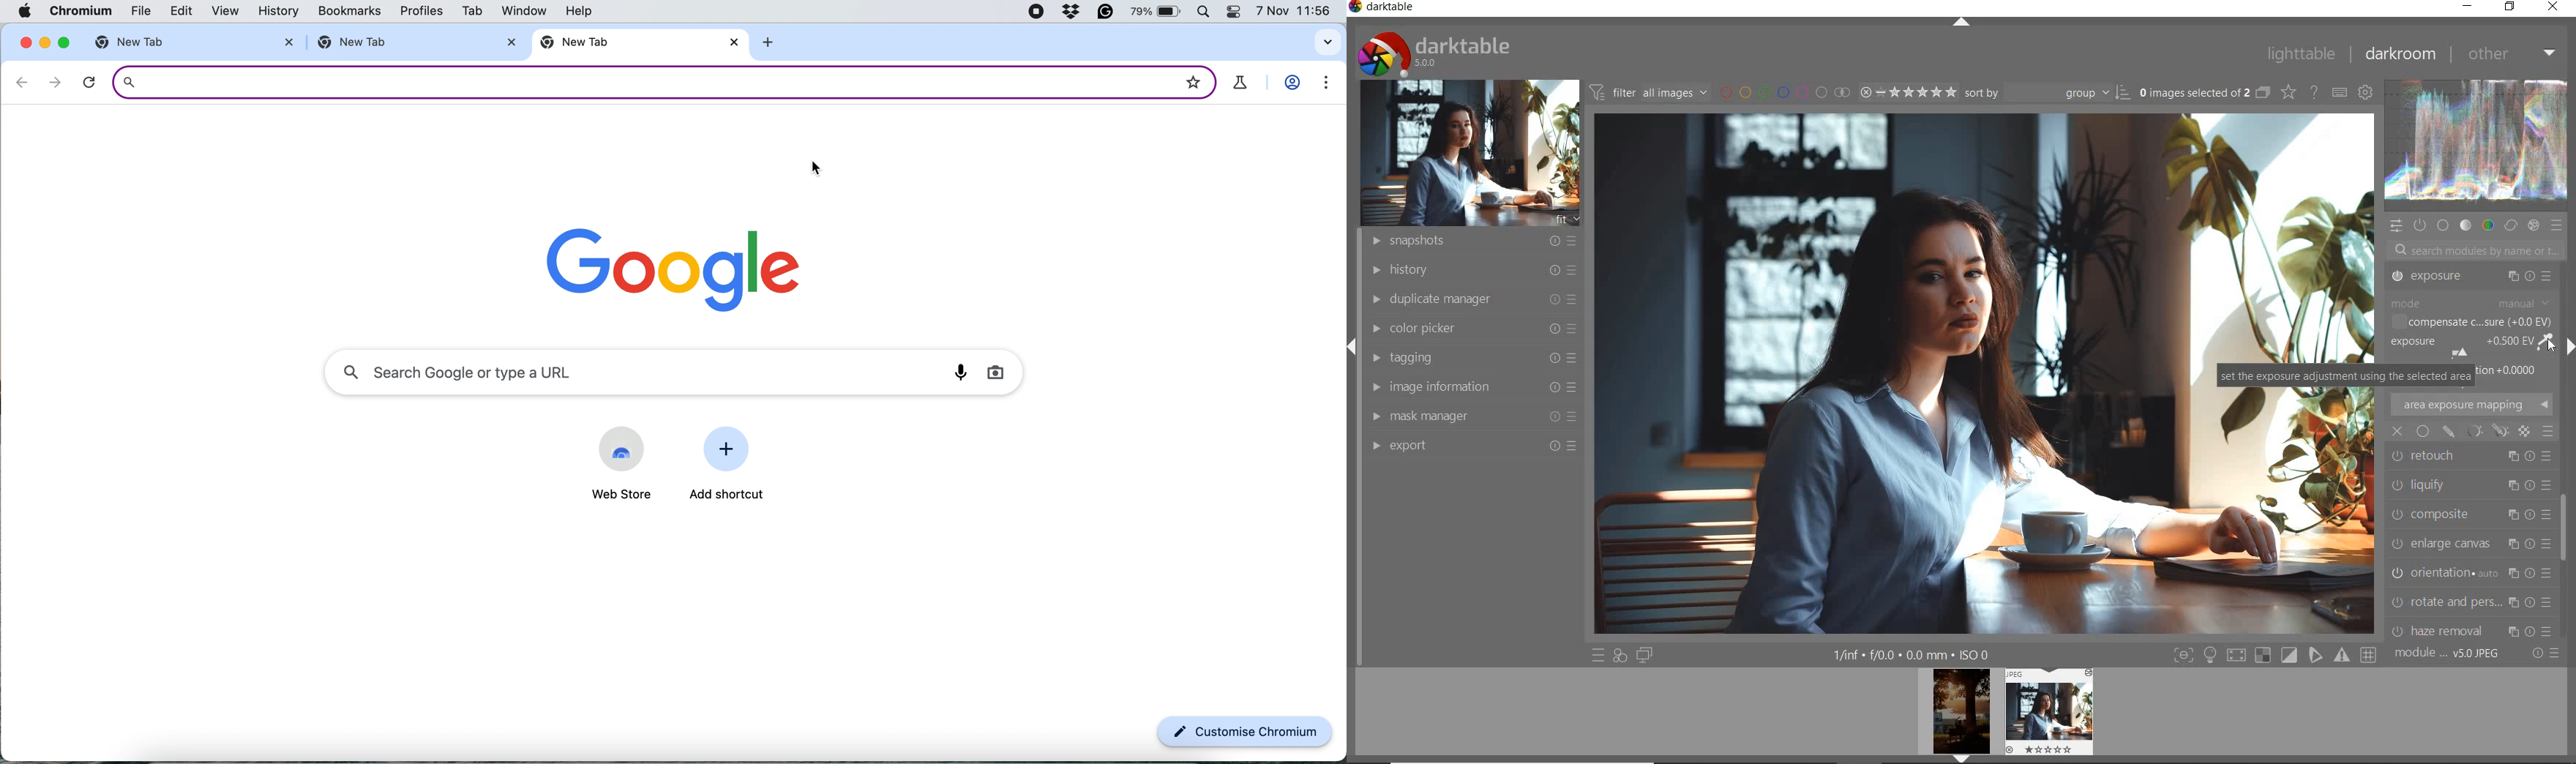 Image resolution: width=2576 pixels, height=784 pixels. I want to click on SCALE PIXELS, so click(2478, 626).